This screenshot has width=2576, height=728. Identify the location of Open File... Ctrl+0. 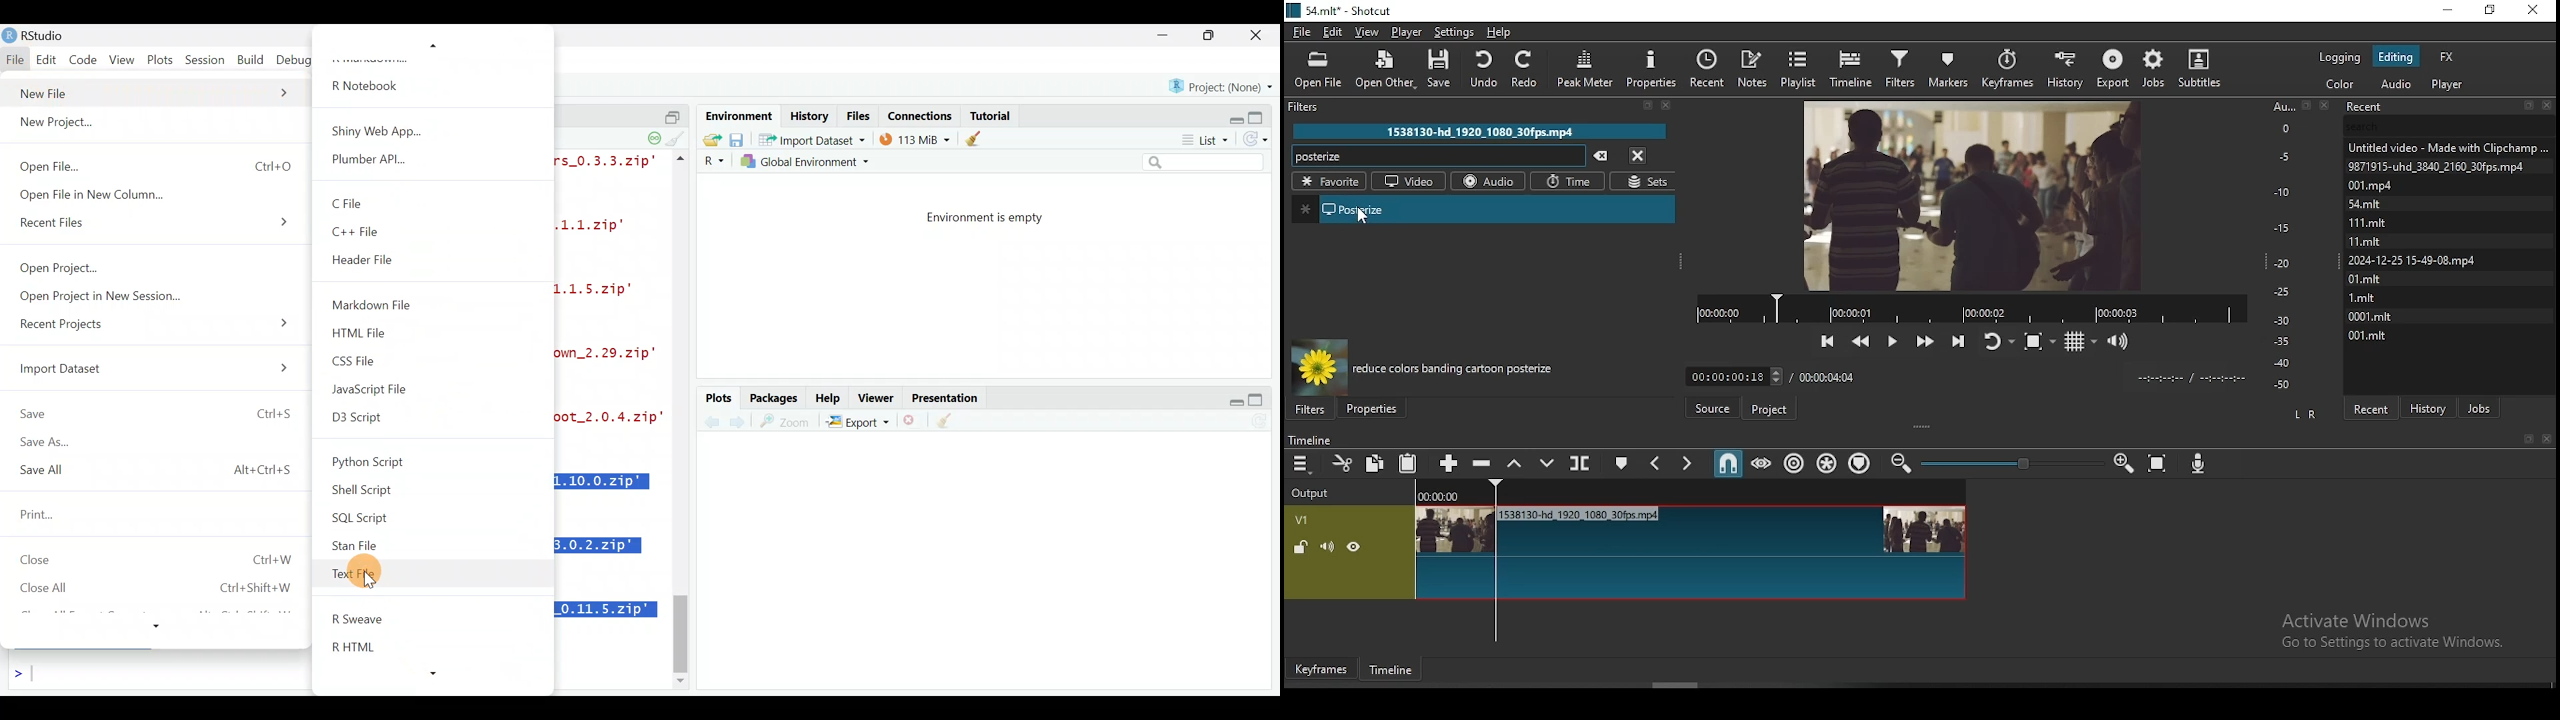
(155, 163).